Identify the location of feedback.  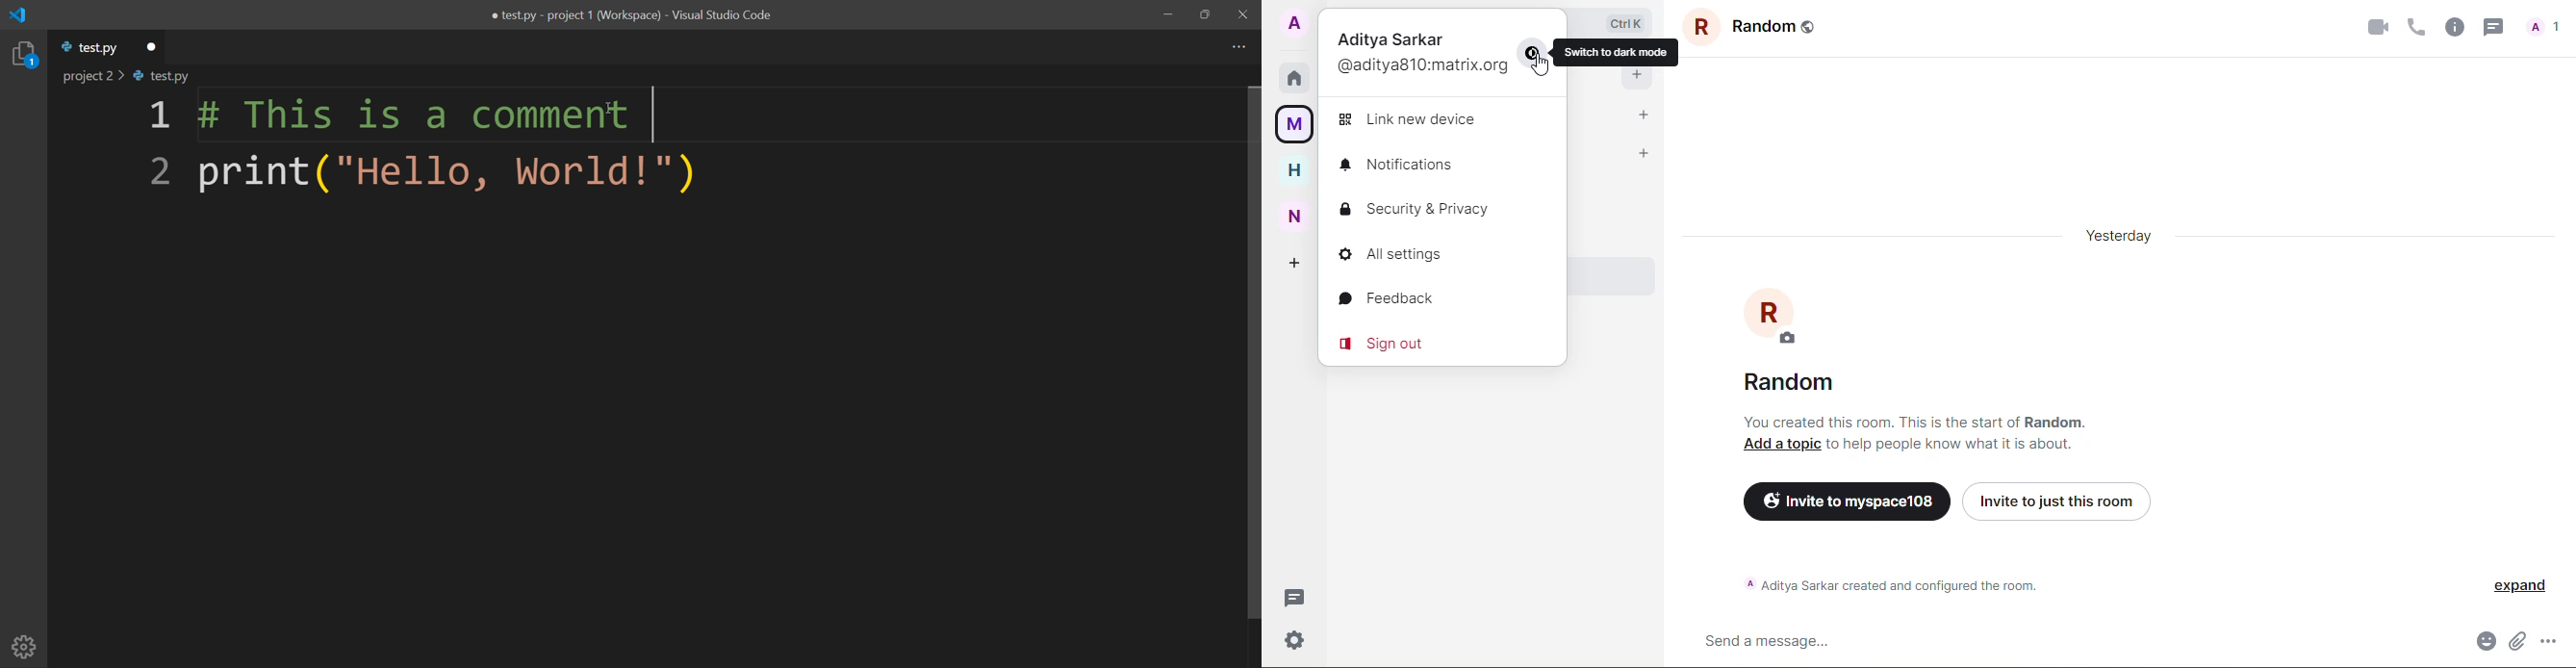
(1391, 297).